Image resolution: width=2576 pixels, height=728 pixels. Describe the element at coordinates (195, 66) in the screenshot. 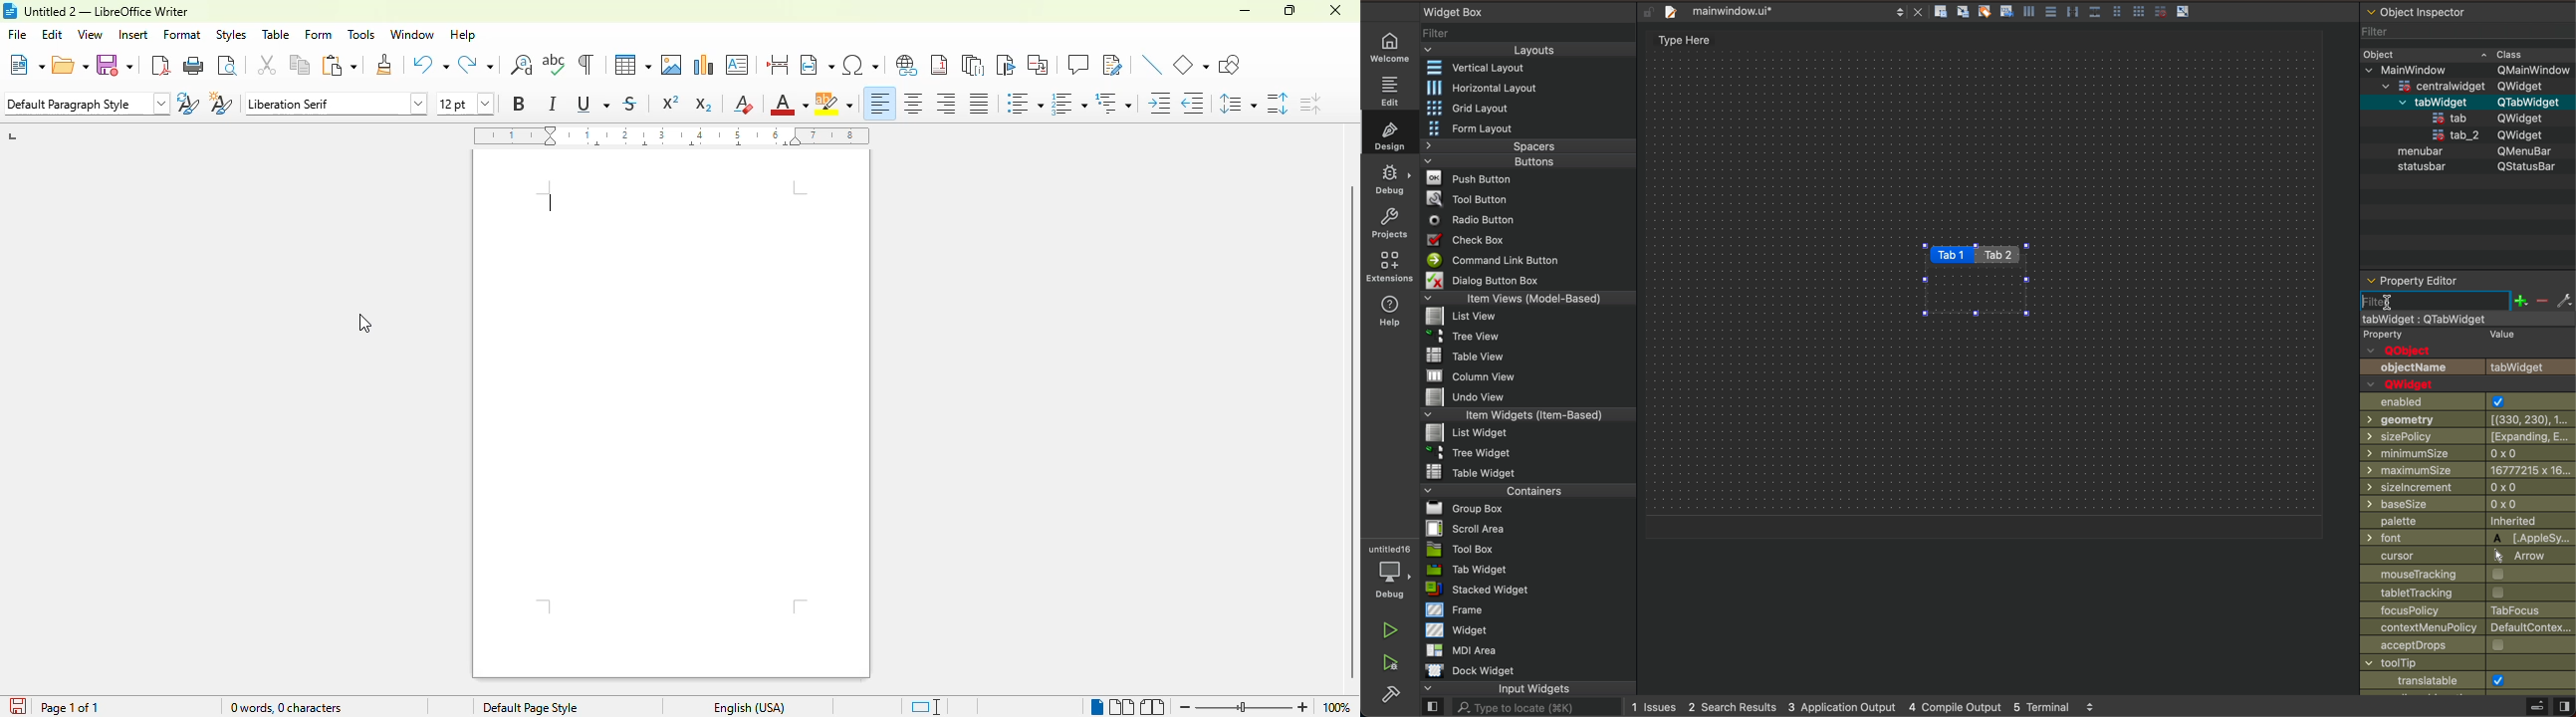

I see `print` at that location.